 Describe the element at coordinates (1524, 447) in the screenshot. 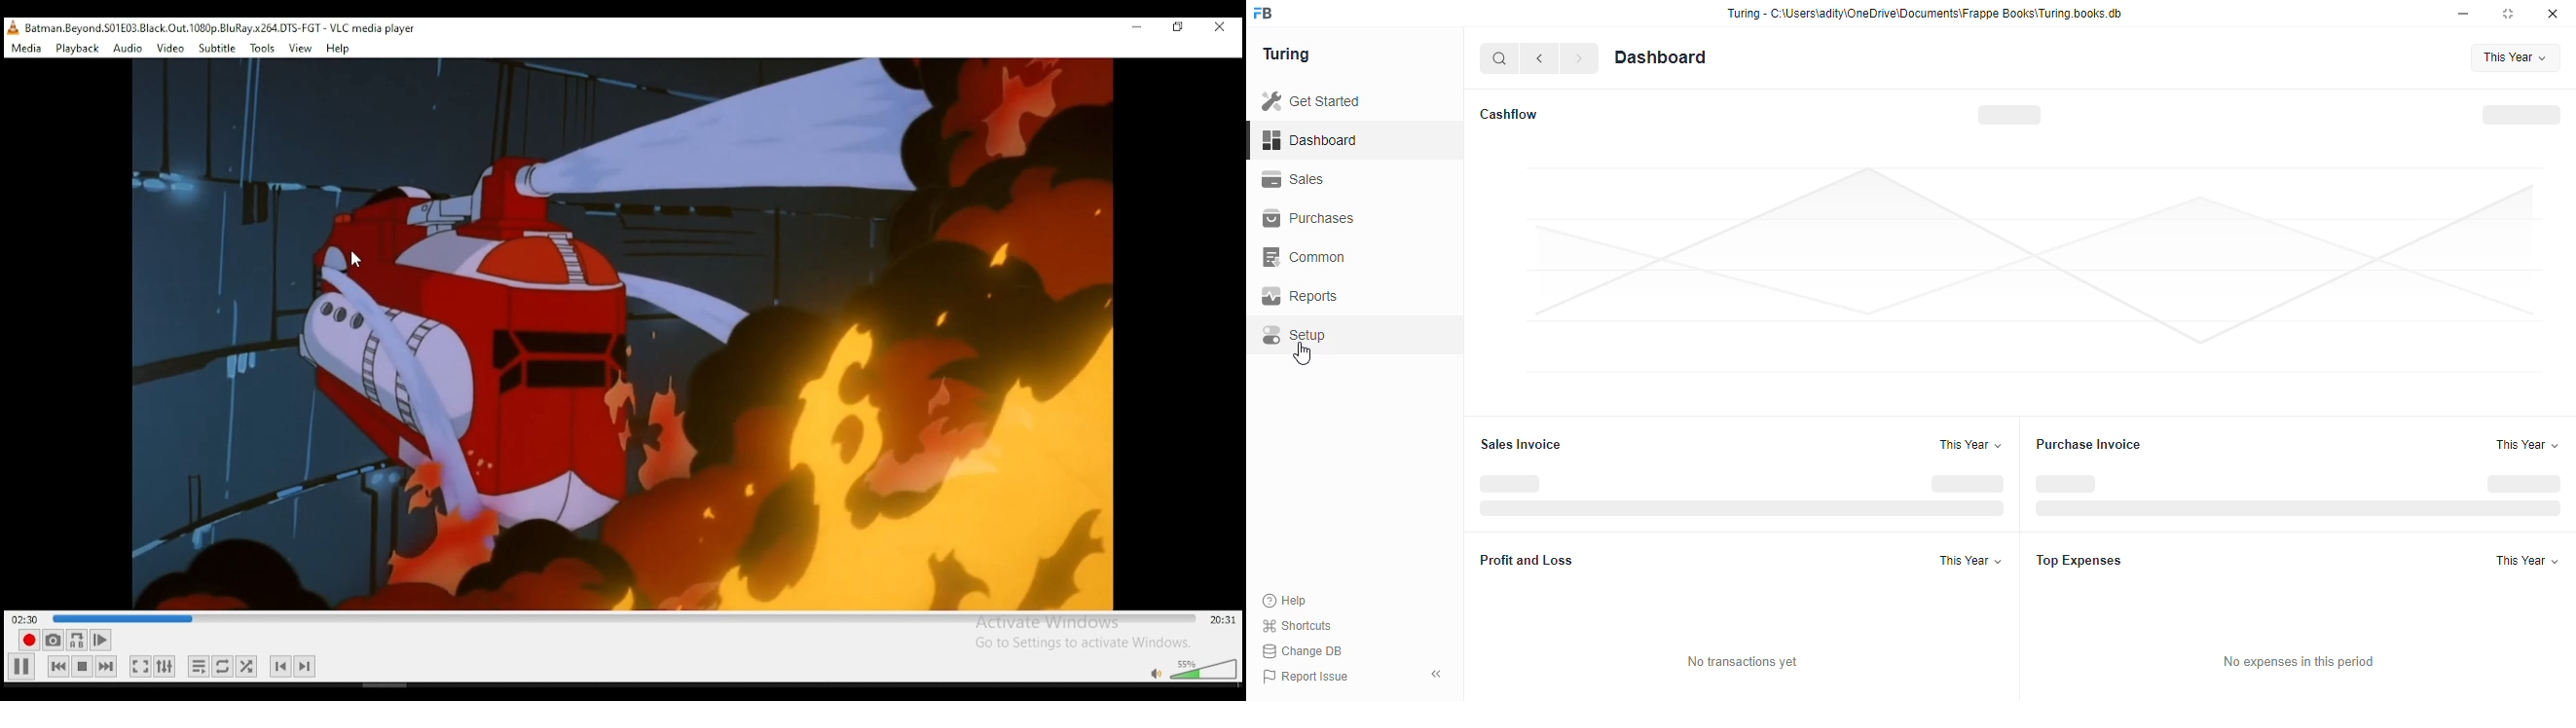

I see `Sales Invoice` at that location.